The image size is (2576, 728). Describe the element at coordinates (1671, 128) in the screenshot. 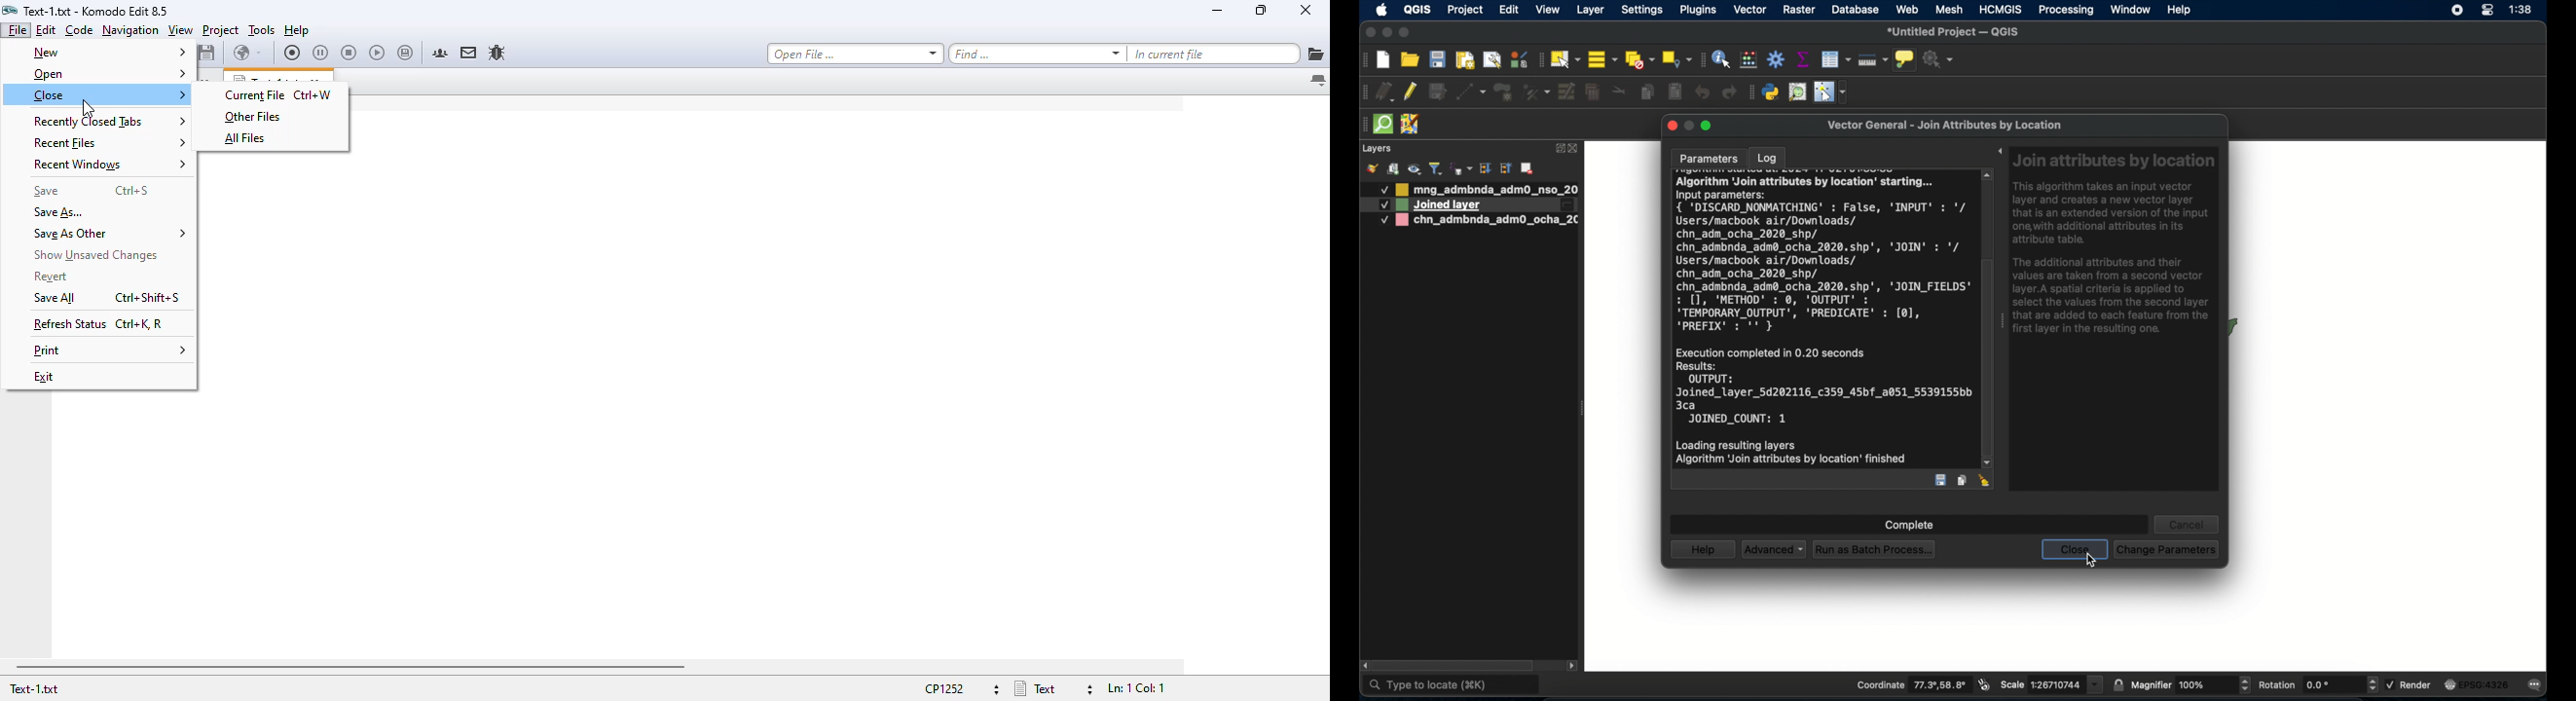

I see `close` at that location.